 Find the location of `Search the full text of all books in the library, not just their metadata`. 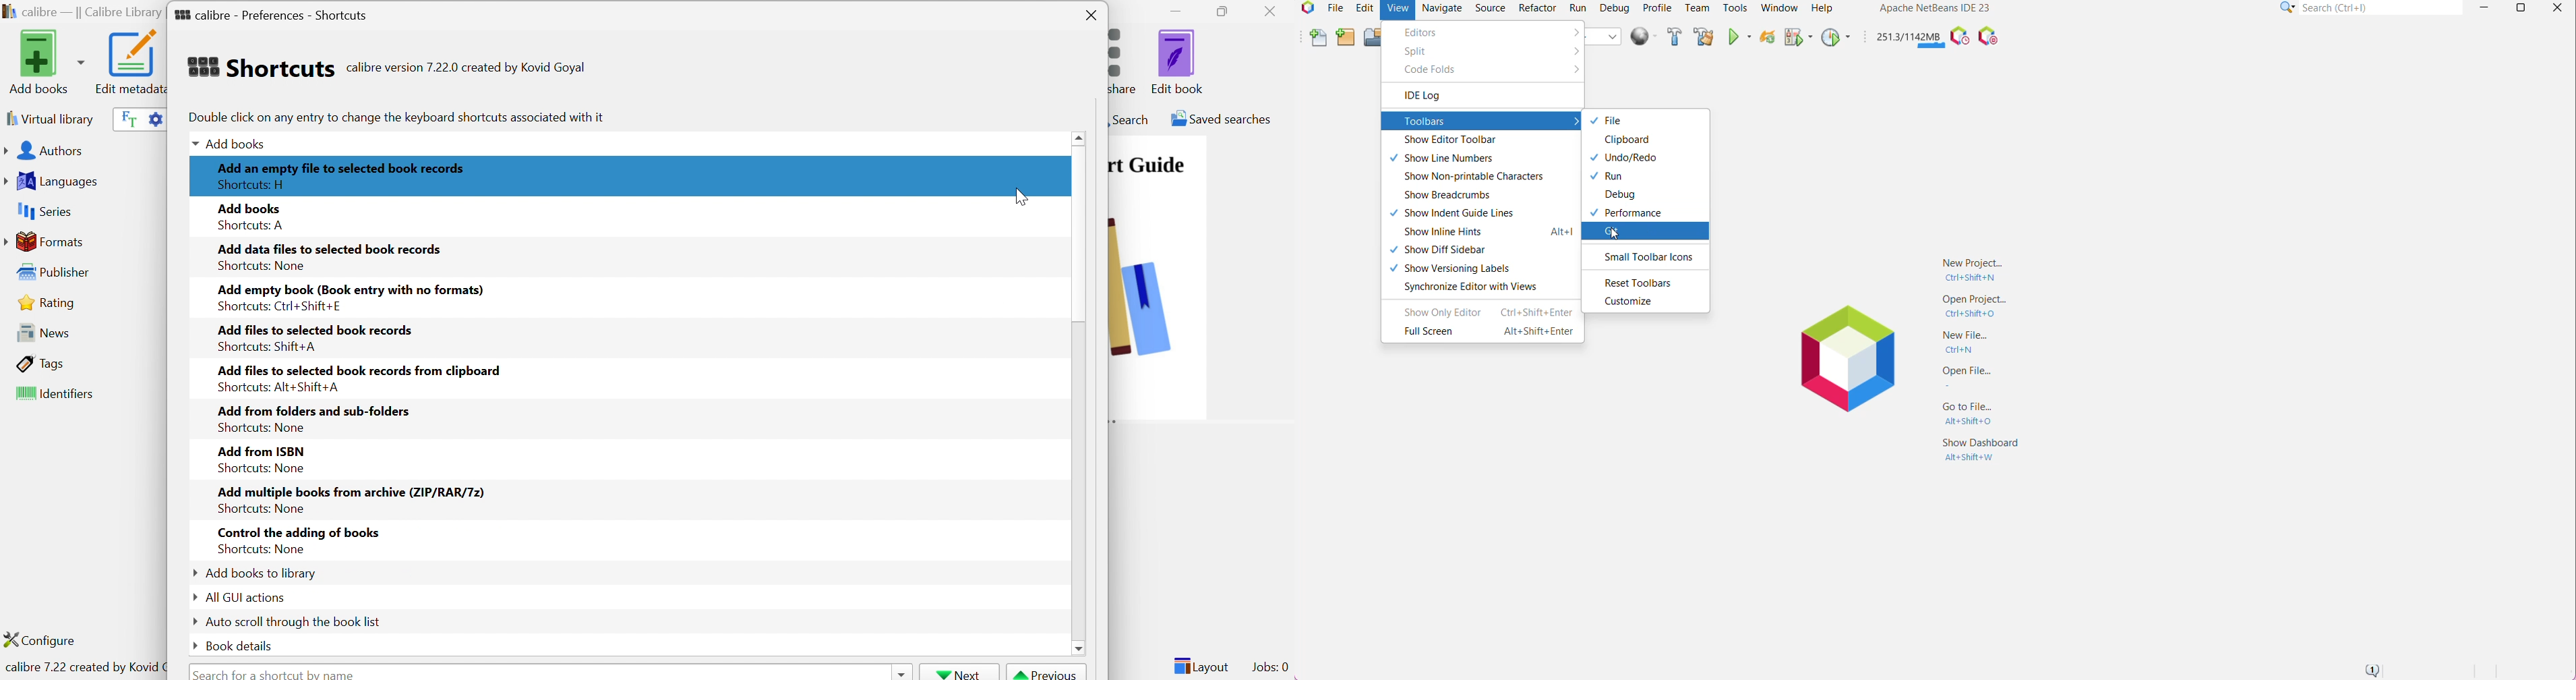

Search the full text of all books in the library, not just their metadata is located at coordinates (126, 118).